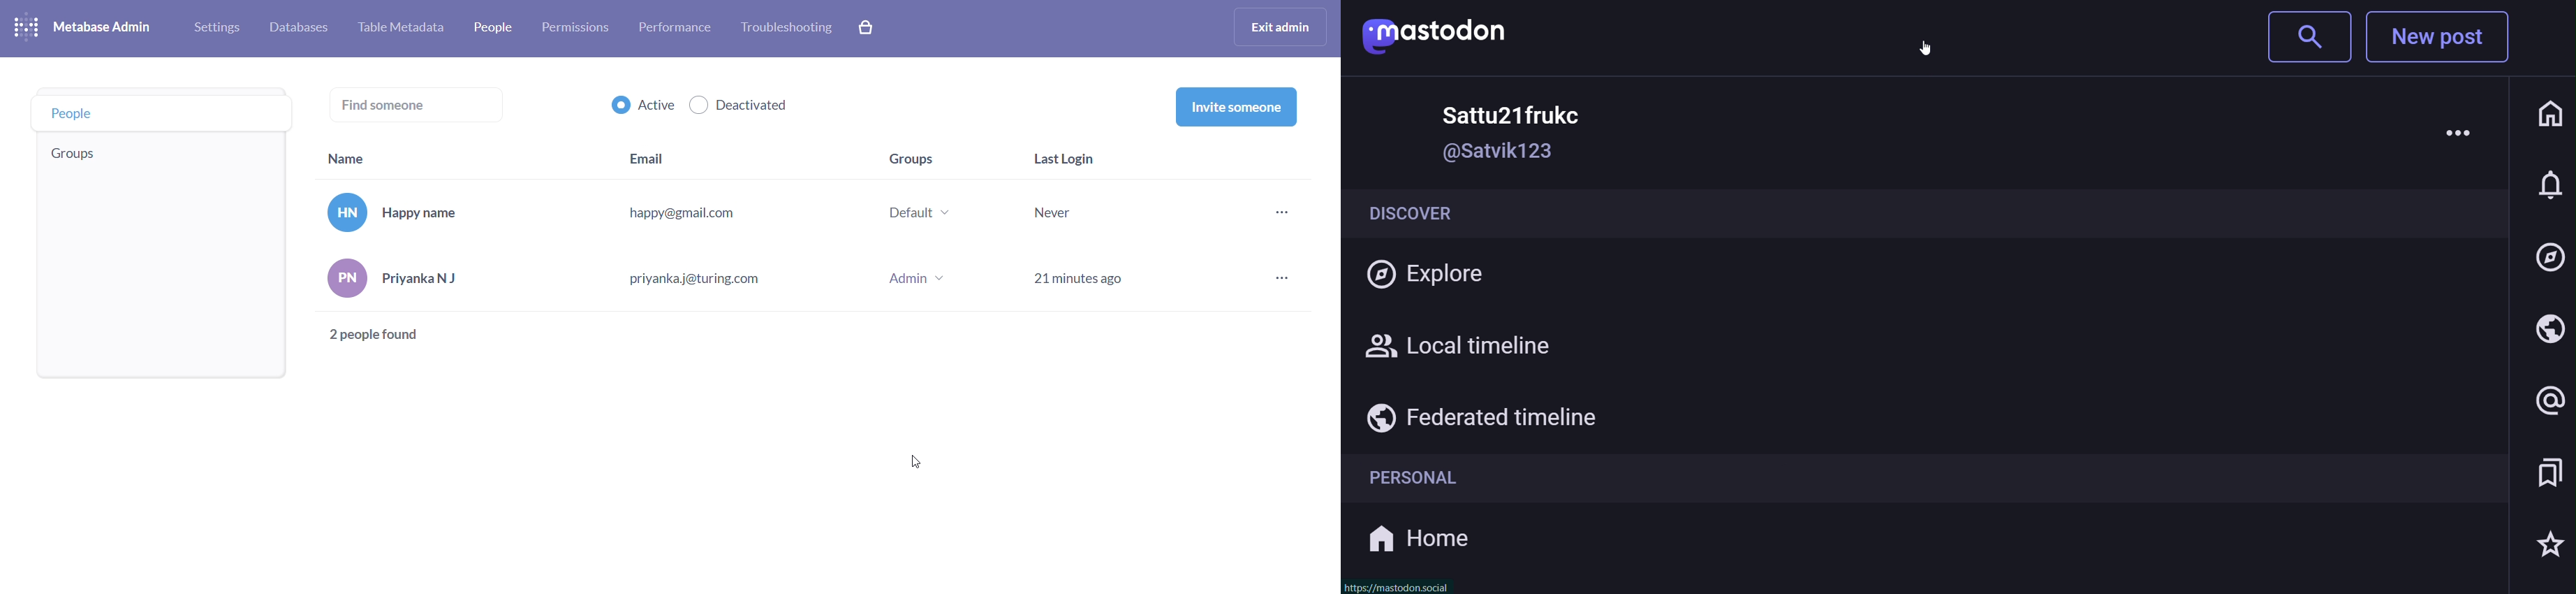 The image size is (2576, 616). I want to click on home, so click(1420, 539).